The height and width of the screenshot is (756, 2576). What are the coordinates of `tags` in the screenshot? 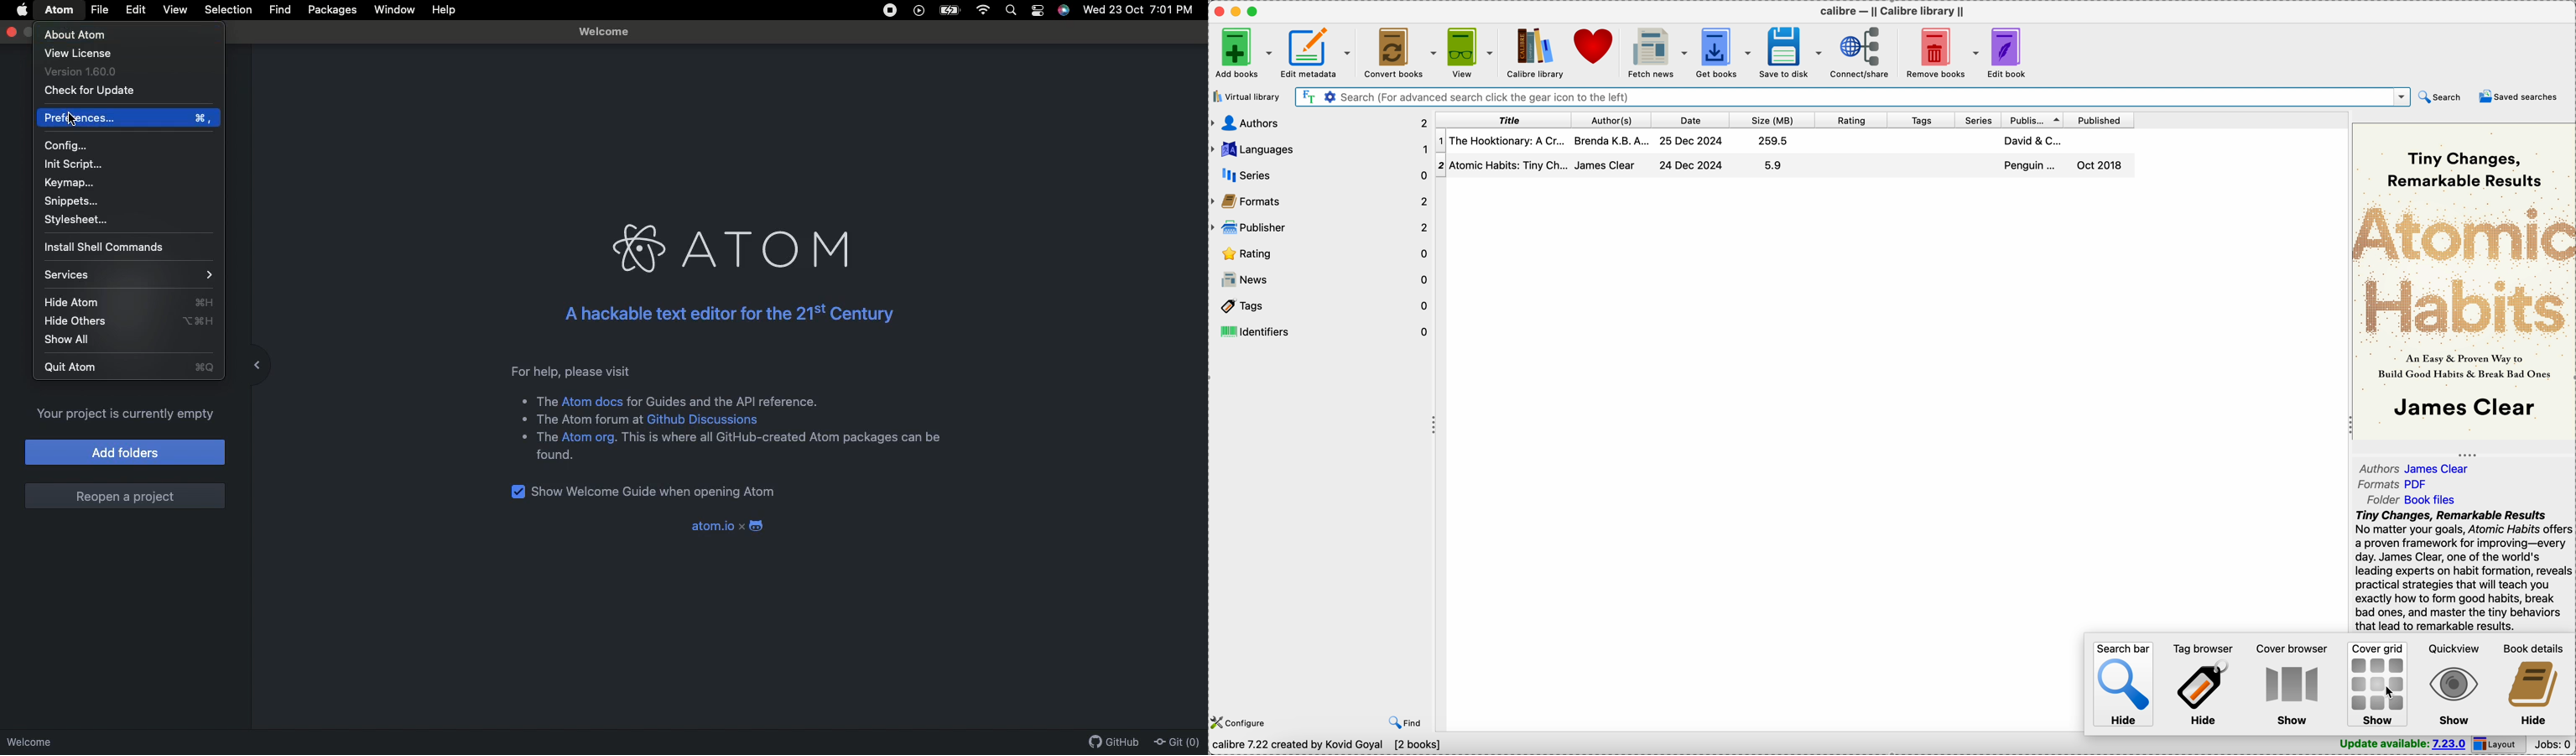 It's located at (1923, 120).